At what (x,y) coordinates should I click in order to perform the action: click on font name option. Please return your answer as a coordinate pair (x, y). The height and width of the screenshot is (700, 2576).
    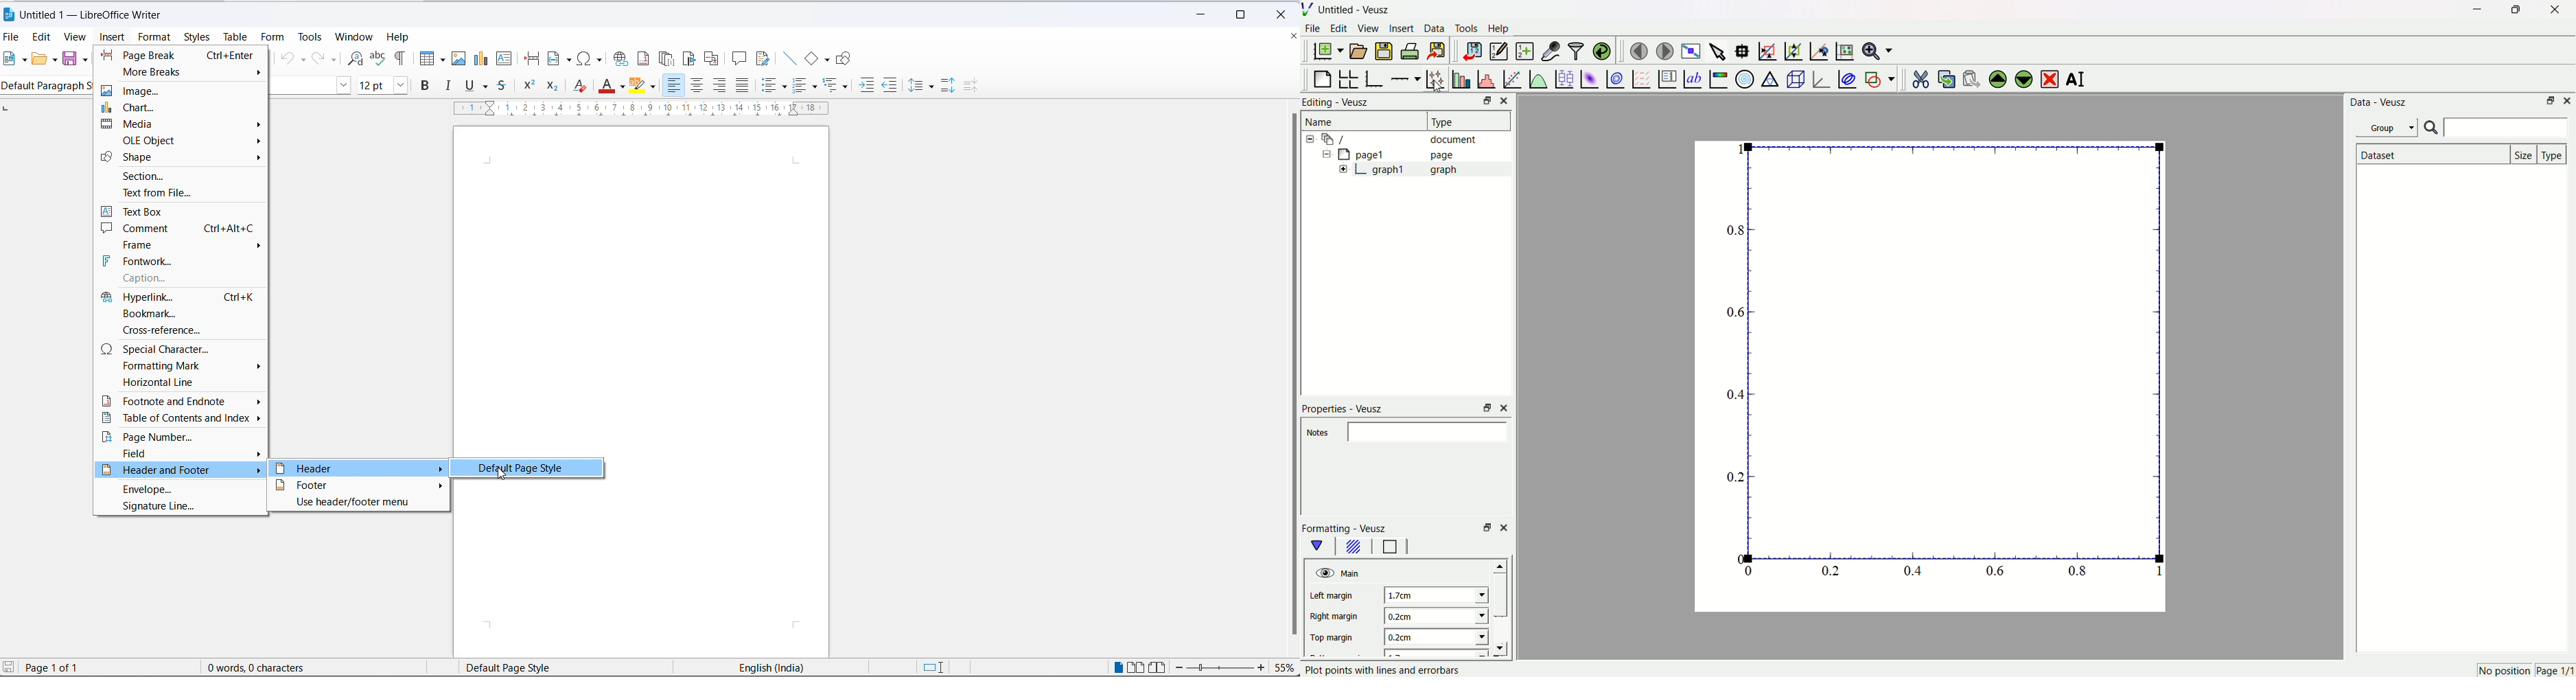
    Looking at the image, I should click on (343, 86).